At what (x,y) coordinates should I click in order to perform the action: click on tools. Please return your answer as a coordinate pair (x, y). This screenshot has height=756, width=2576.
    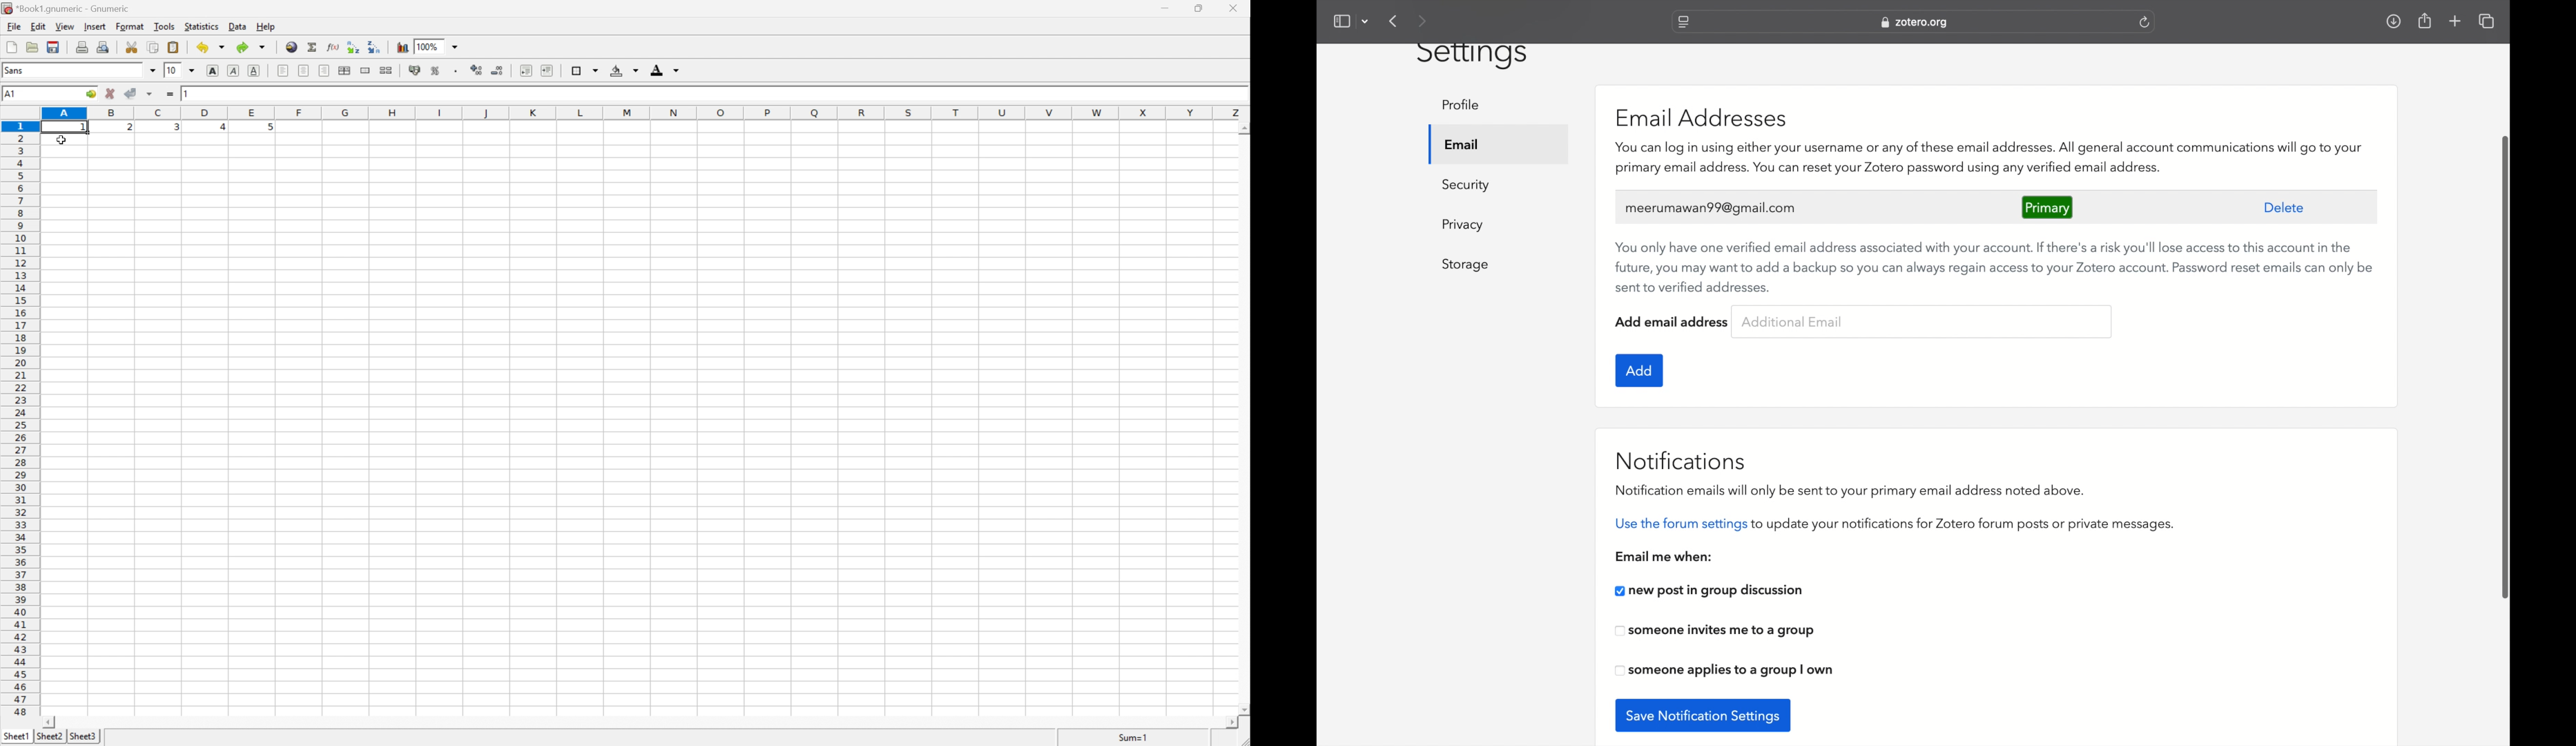
    Looking at the image, I should click on (165, 26).